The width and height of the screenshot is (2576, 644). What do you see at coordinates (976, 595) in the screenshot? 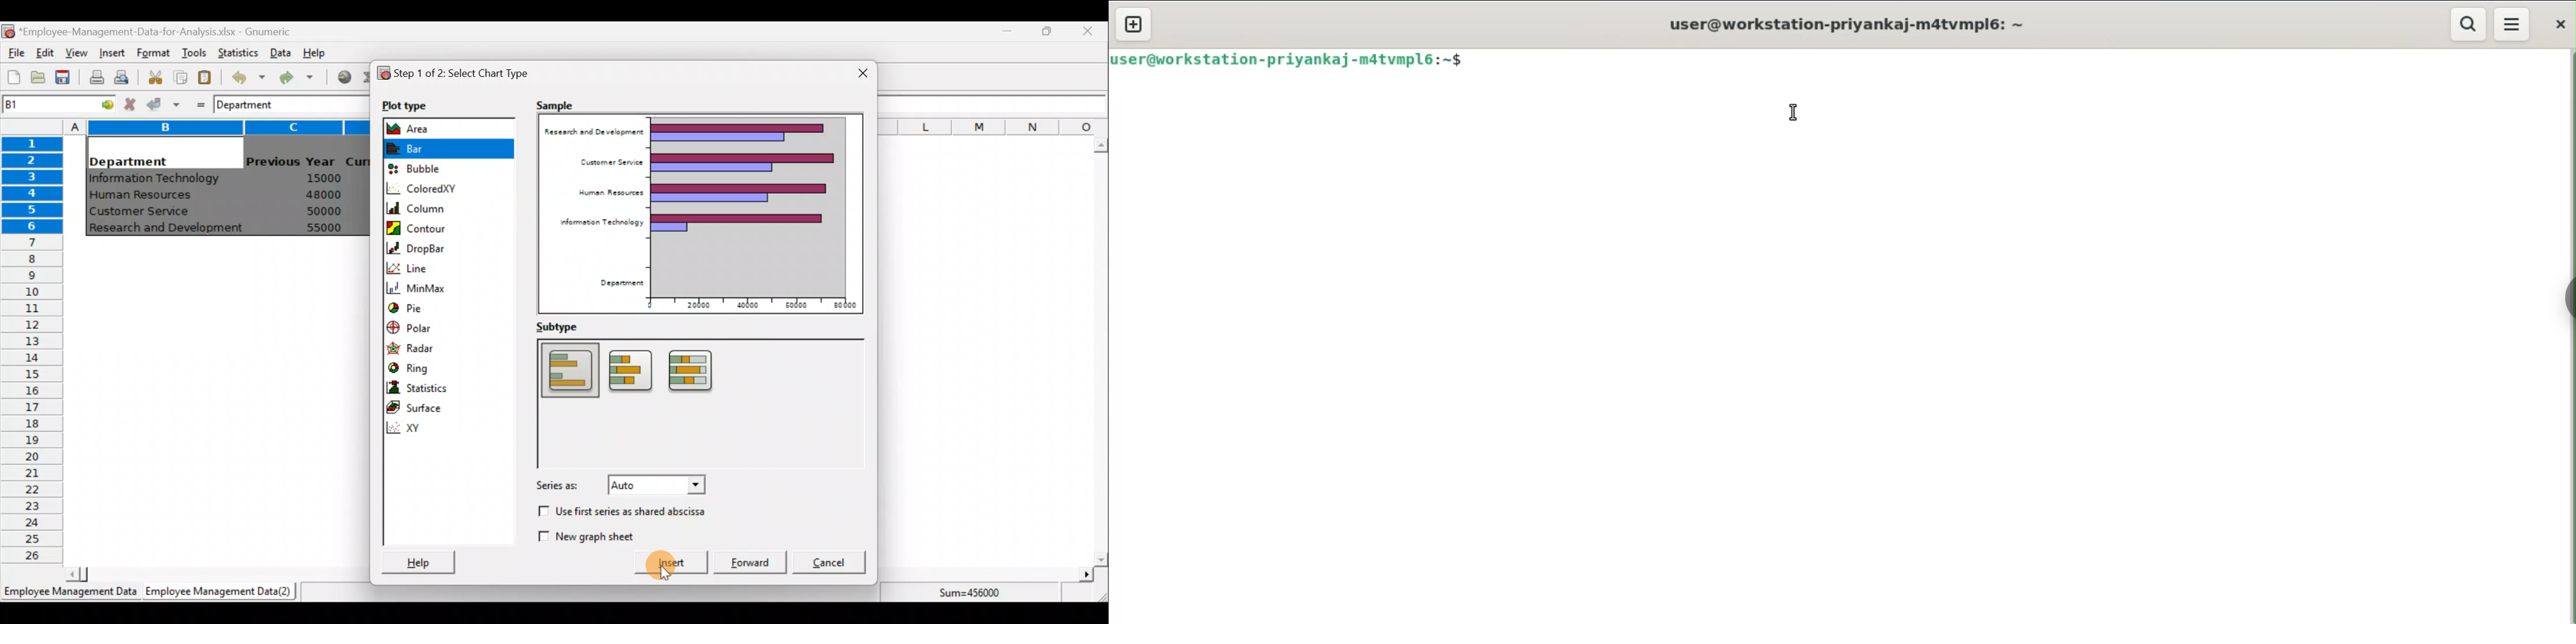
I see `Sum=456000` at bounding box center [976, 595].